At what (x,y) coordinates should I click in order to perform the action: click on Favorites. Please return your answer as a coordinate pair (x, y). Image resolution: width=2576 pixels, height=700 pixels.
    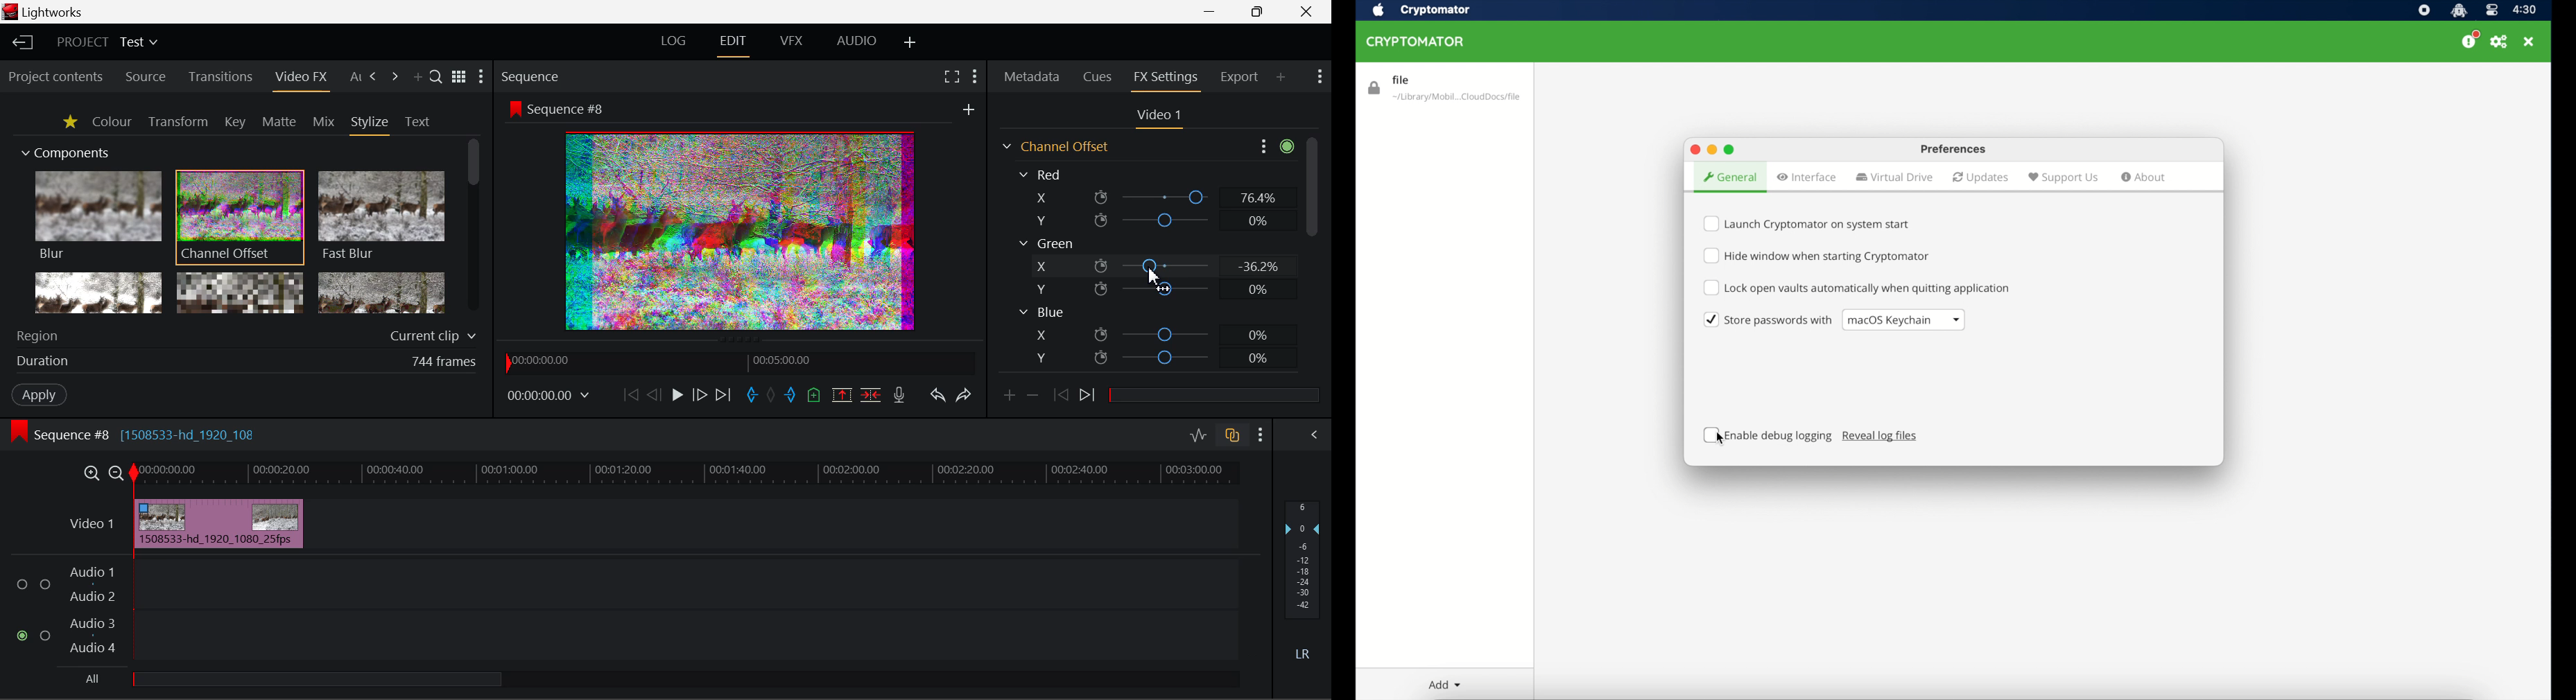
    Looking at the image, I should click on (69, 123).